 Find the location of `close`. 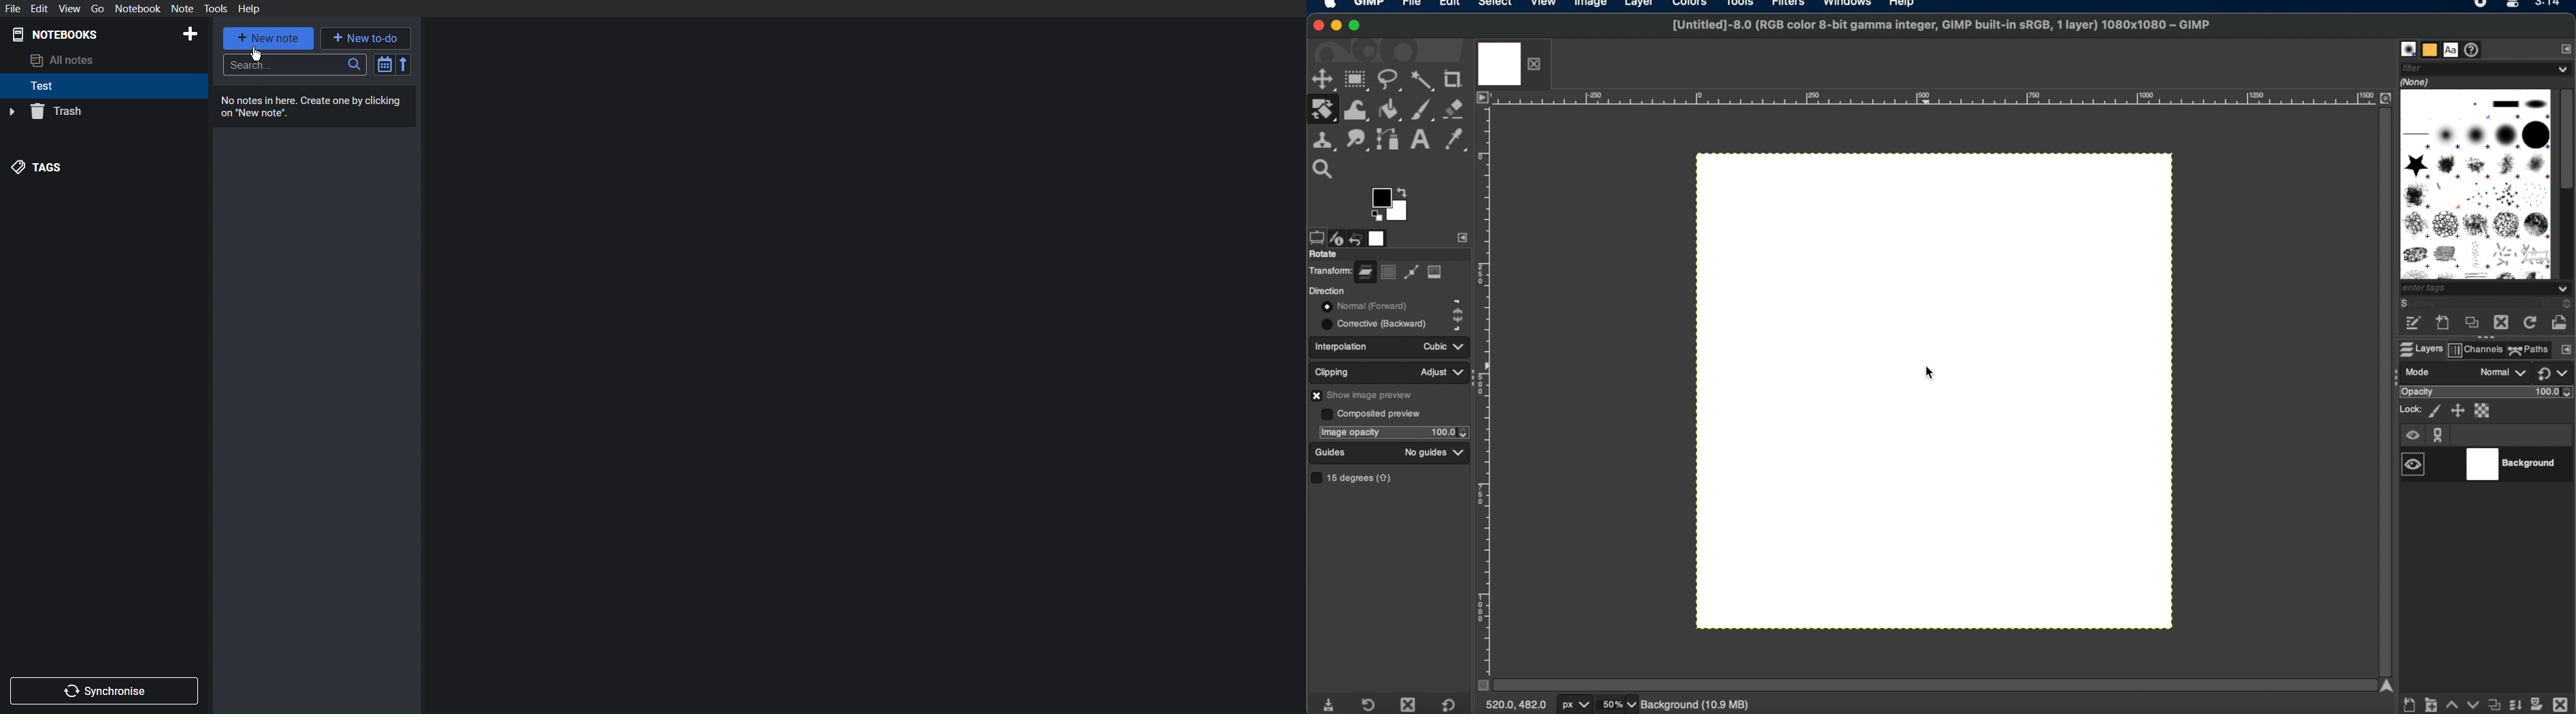

close is located at coordinates (1319, 24).